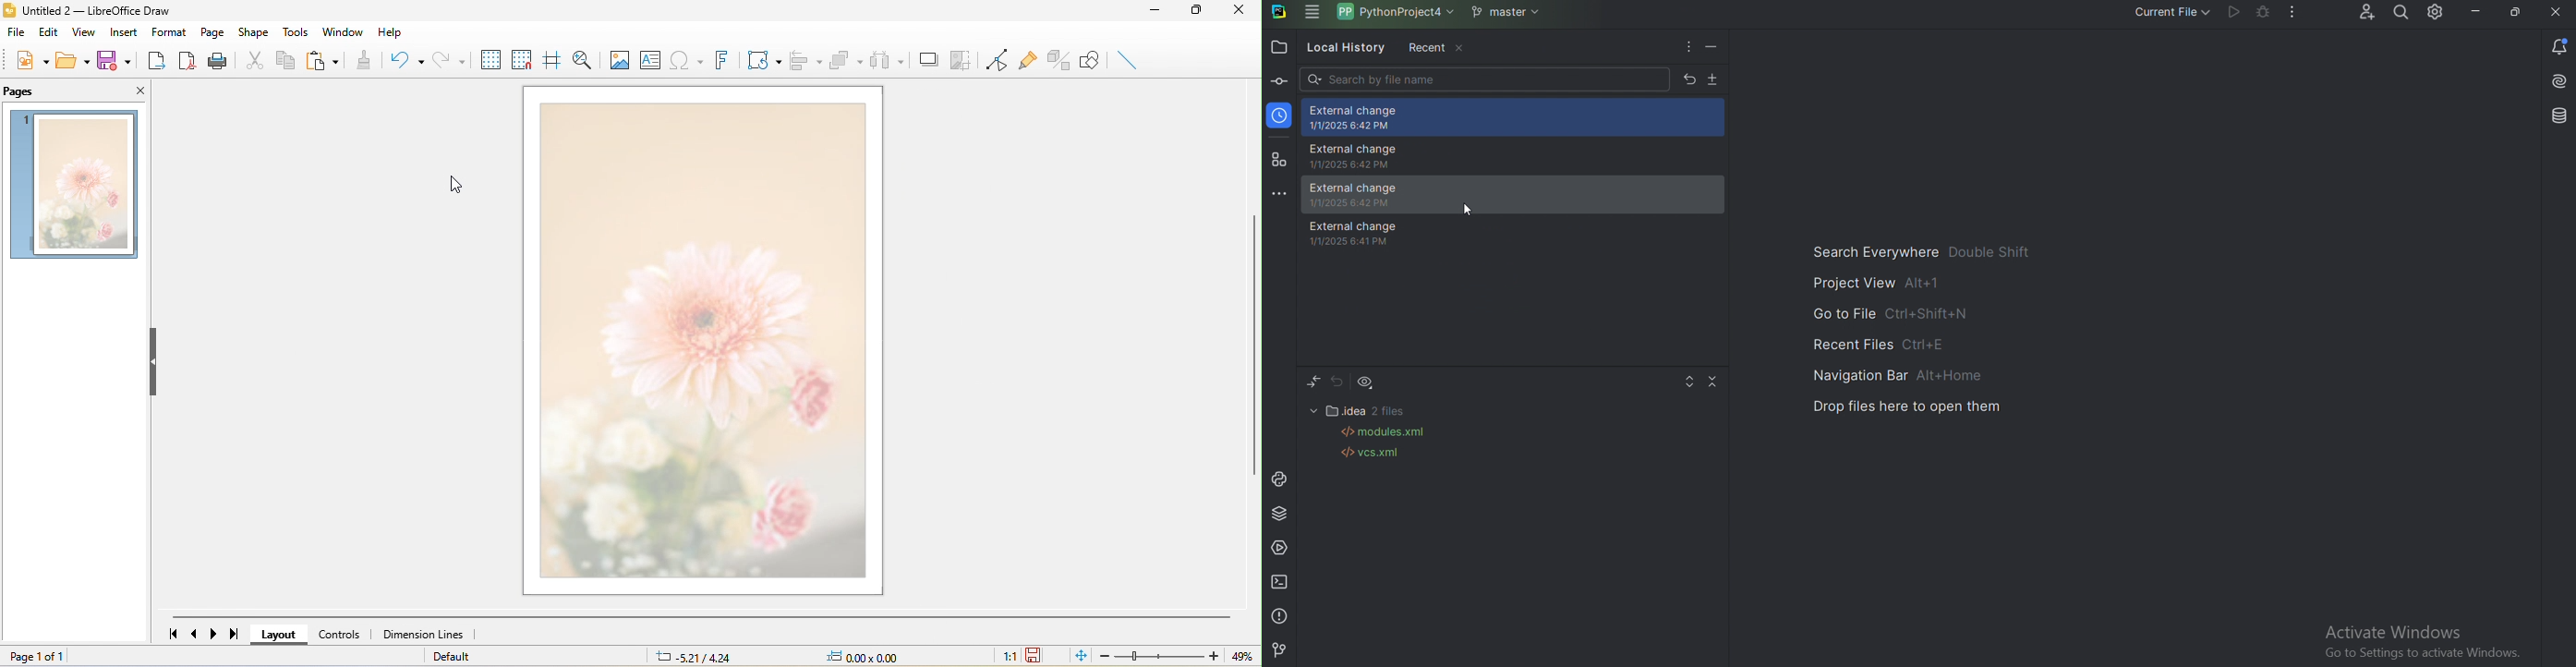  Describe the element at coordinates (1282, 649) in the screenshot. I see `Git` at that location.